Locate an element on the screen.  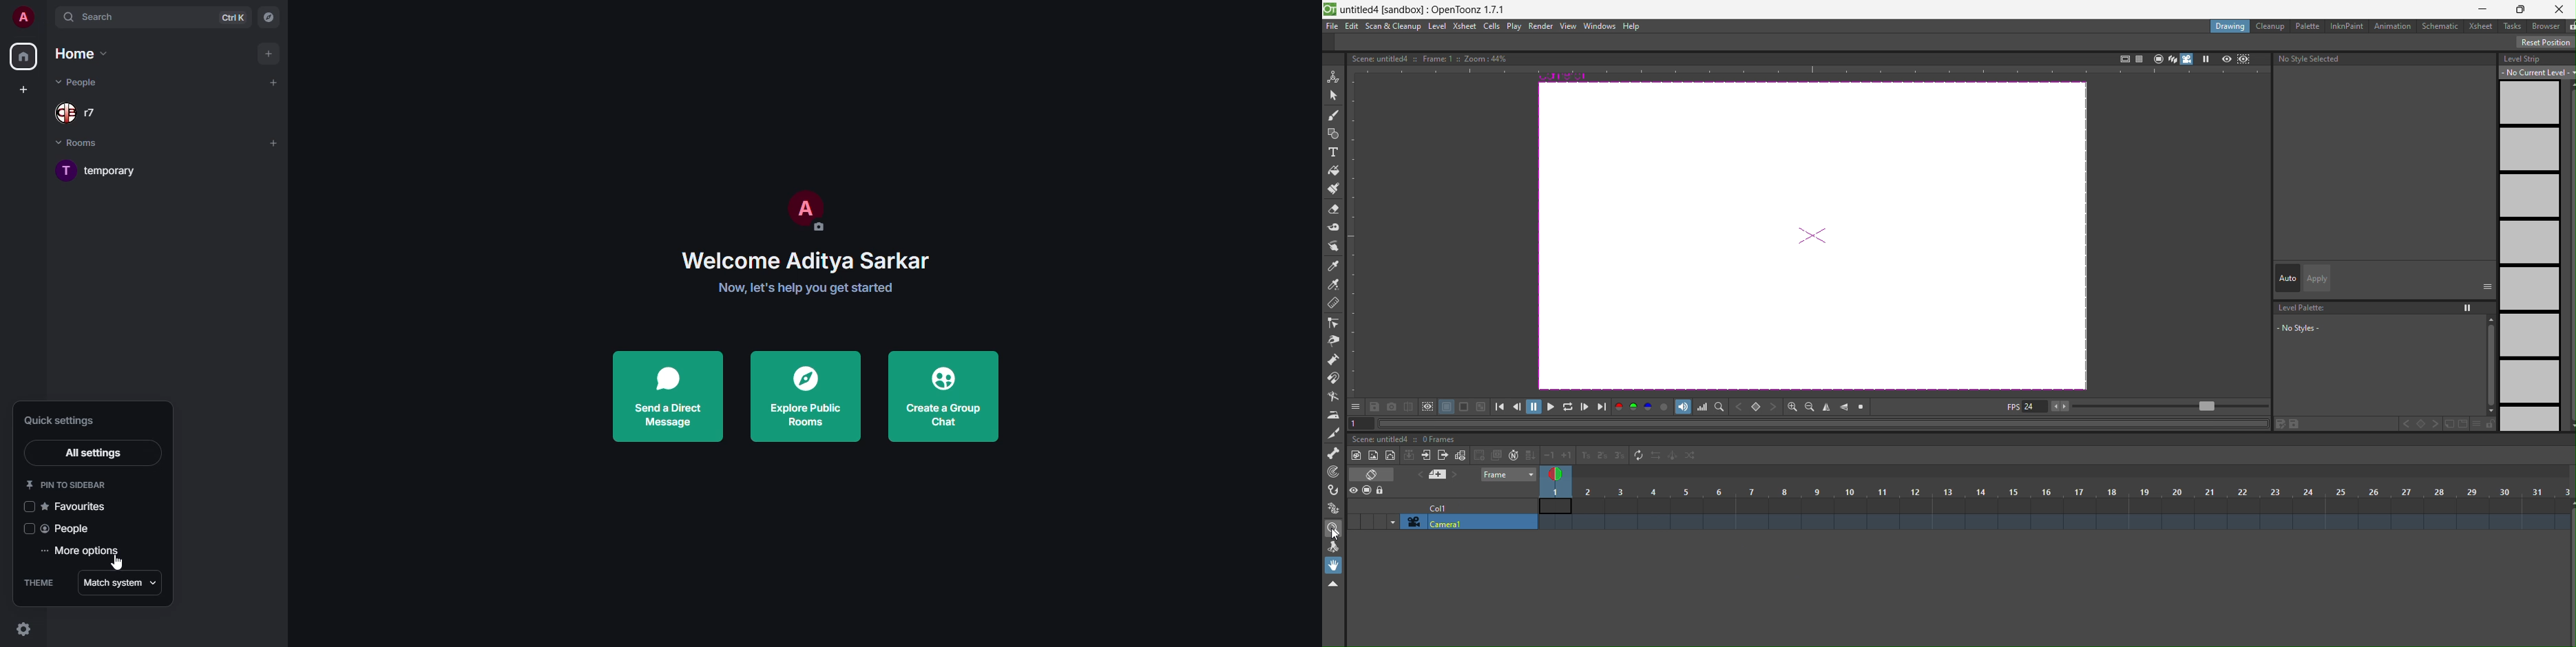
get started is located at coordinates (804, 288).